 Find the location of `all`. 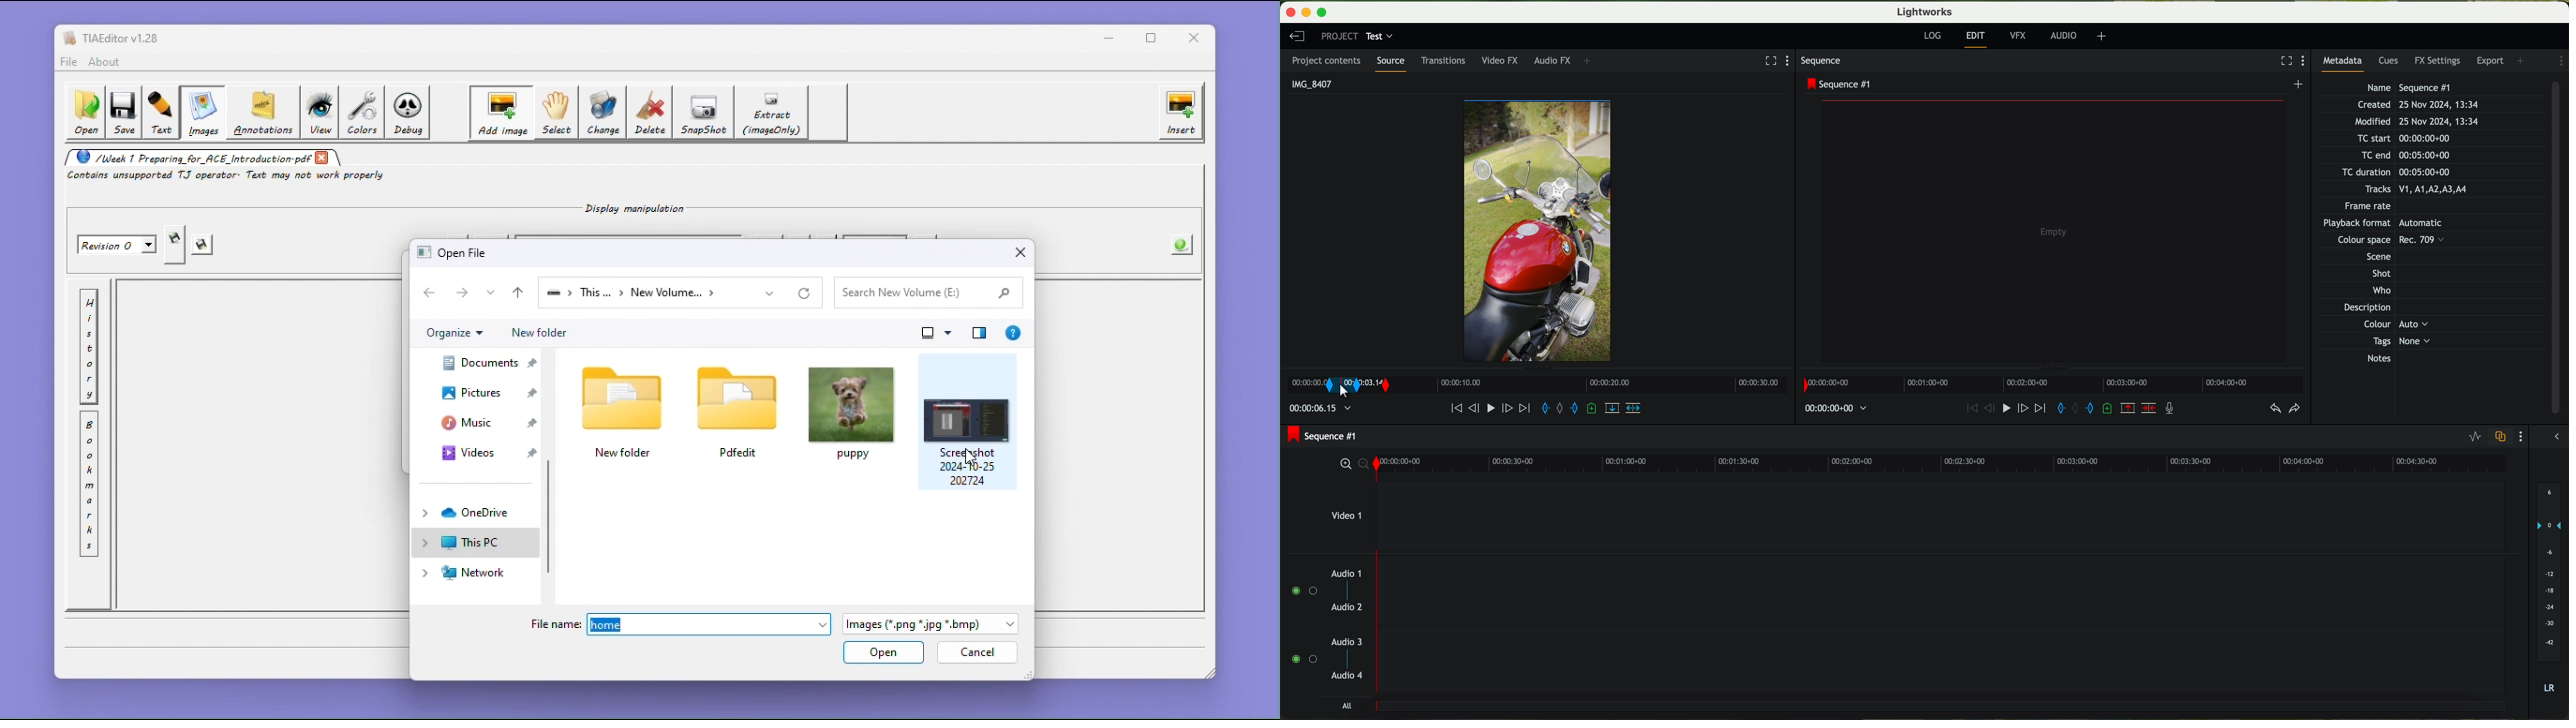

all is located at coordinates (1348, 707).